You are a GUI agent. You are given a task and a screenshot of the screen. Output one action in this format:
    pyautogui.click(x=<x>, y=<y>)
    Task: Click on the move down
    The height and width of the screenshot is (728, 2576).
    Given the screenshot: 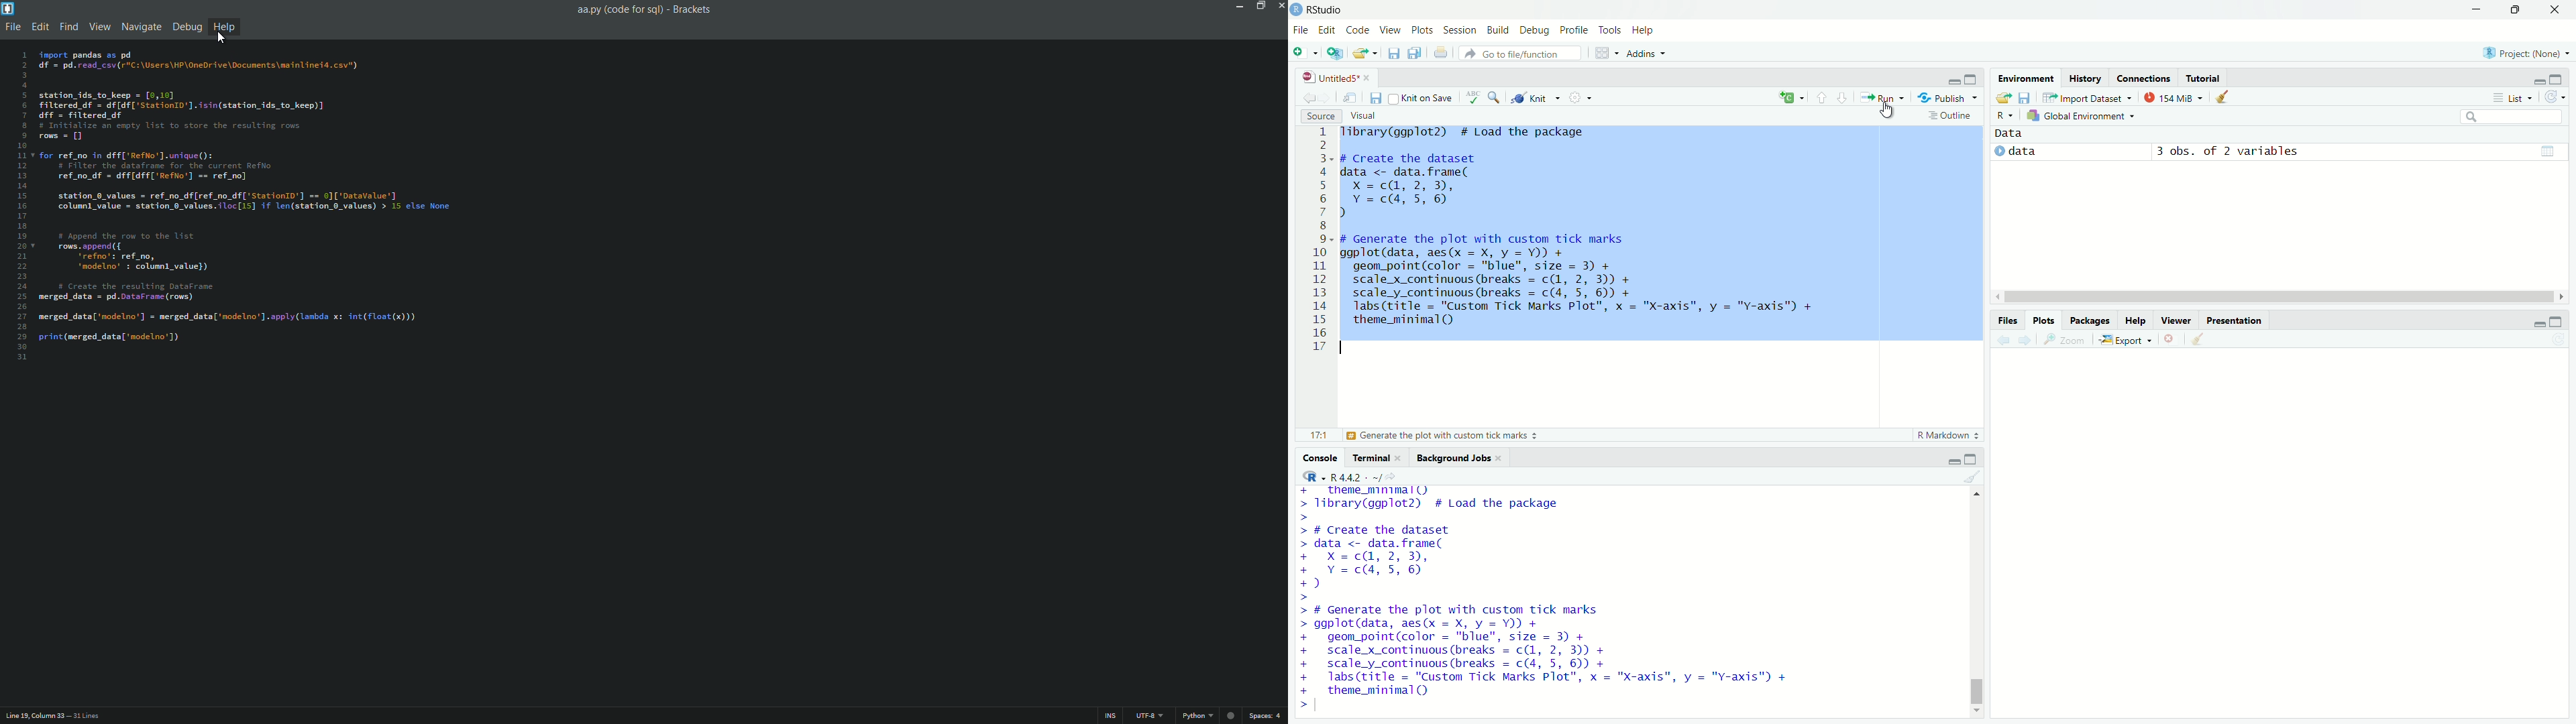 What is the action you would take?
    pyautogui.click(x=1978, y=712)
    